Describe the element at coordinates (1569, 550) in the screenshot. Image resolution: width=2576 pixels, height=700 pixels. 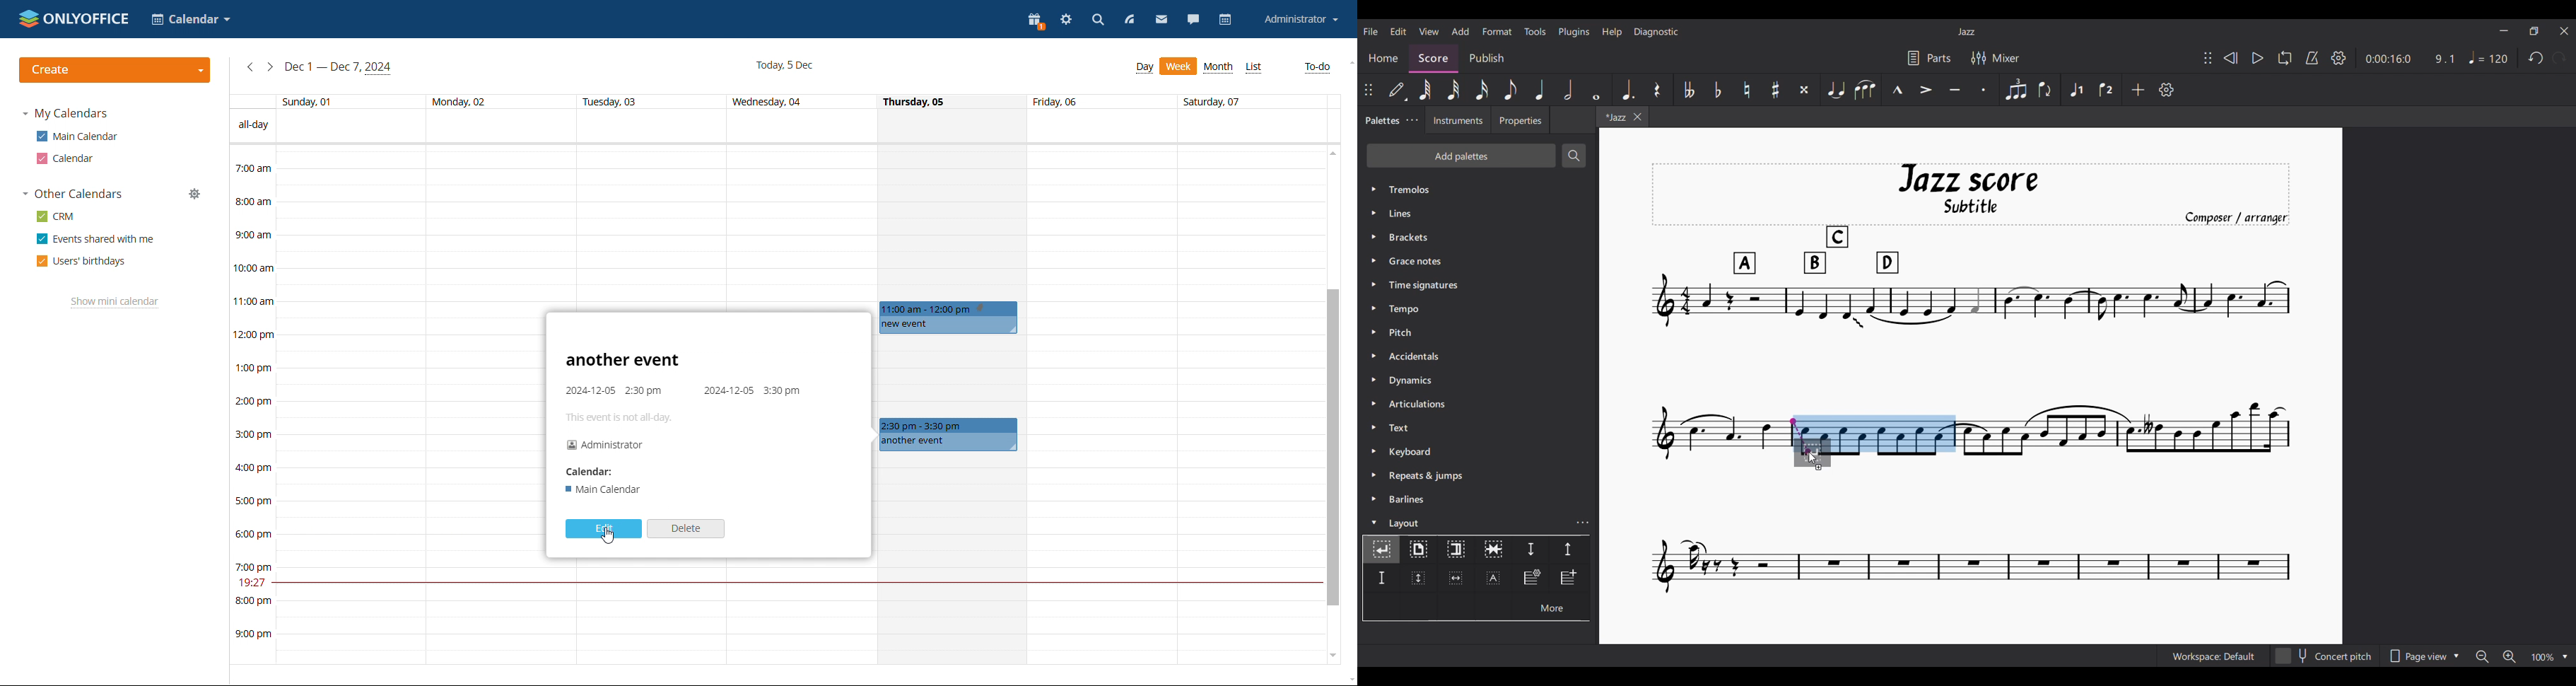
I see `Start spacer up` at that location.